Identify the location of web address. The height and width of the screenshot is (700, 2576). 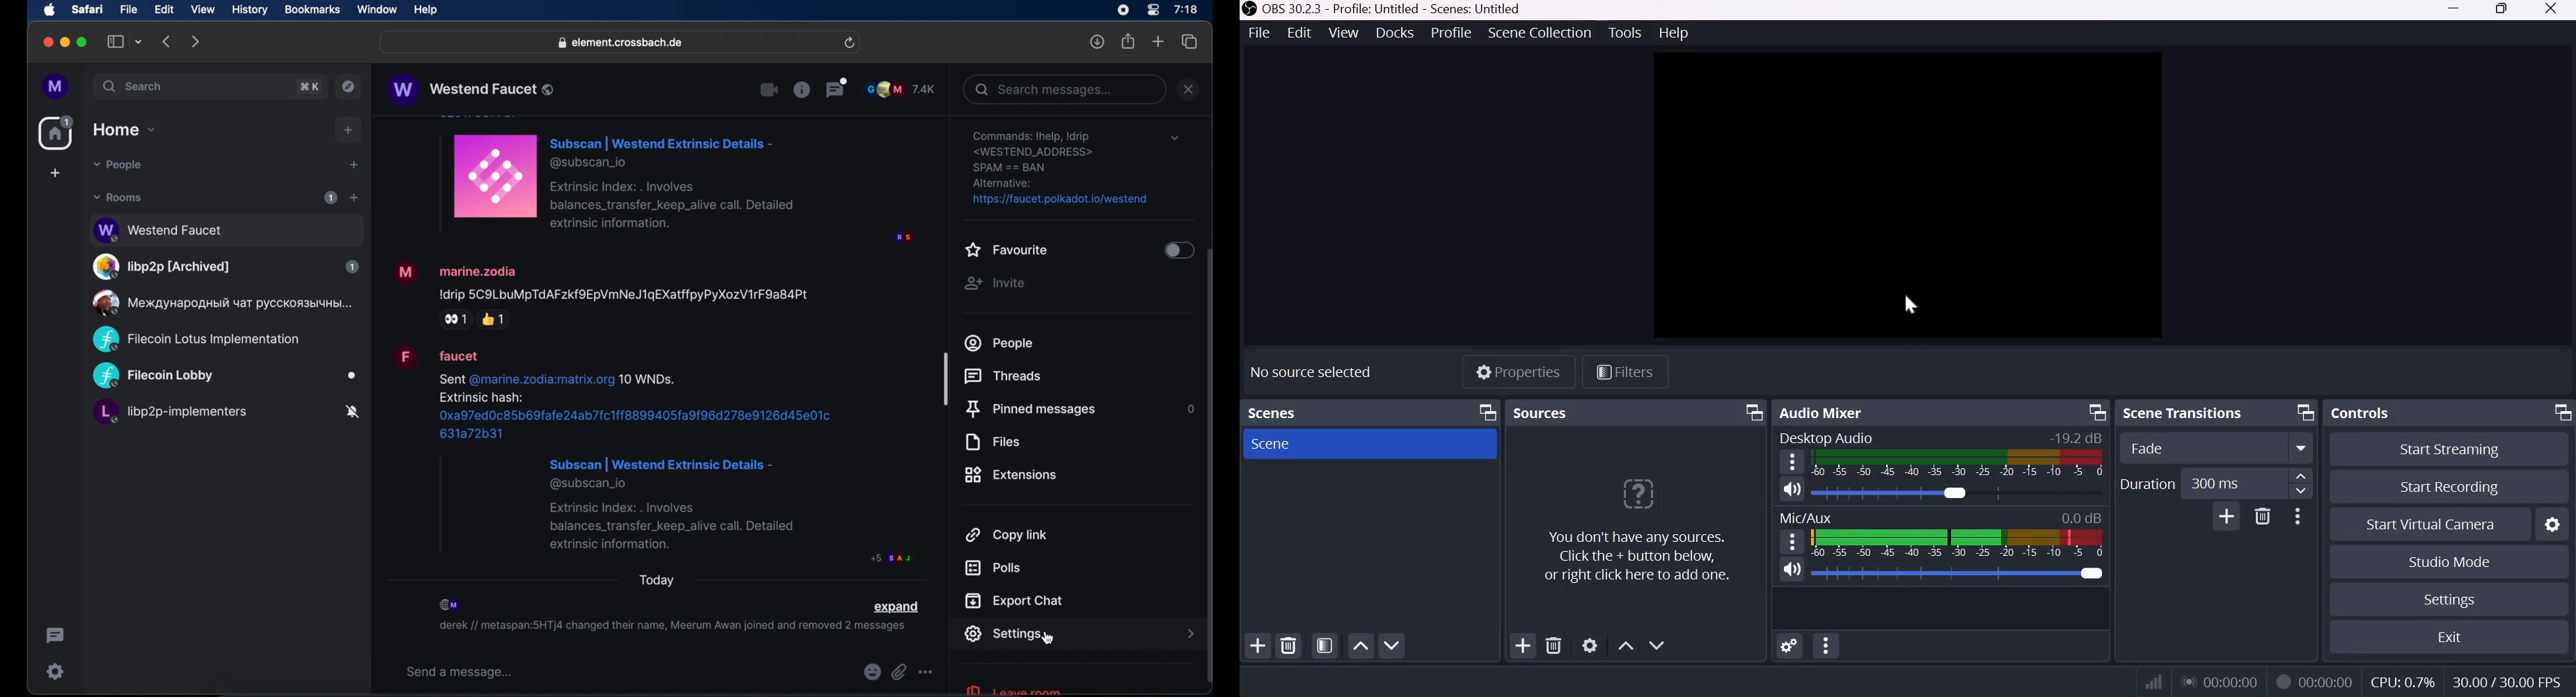
(622, 43).